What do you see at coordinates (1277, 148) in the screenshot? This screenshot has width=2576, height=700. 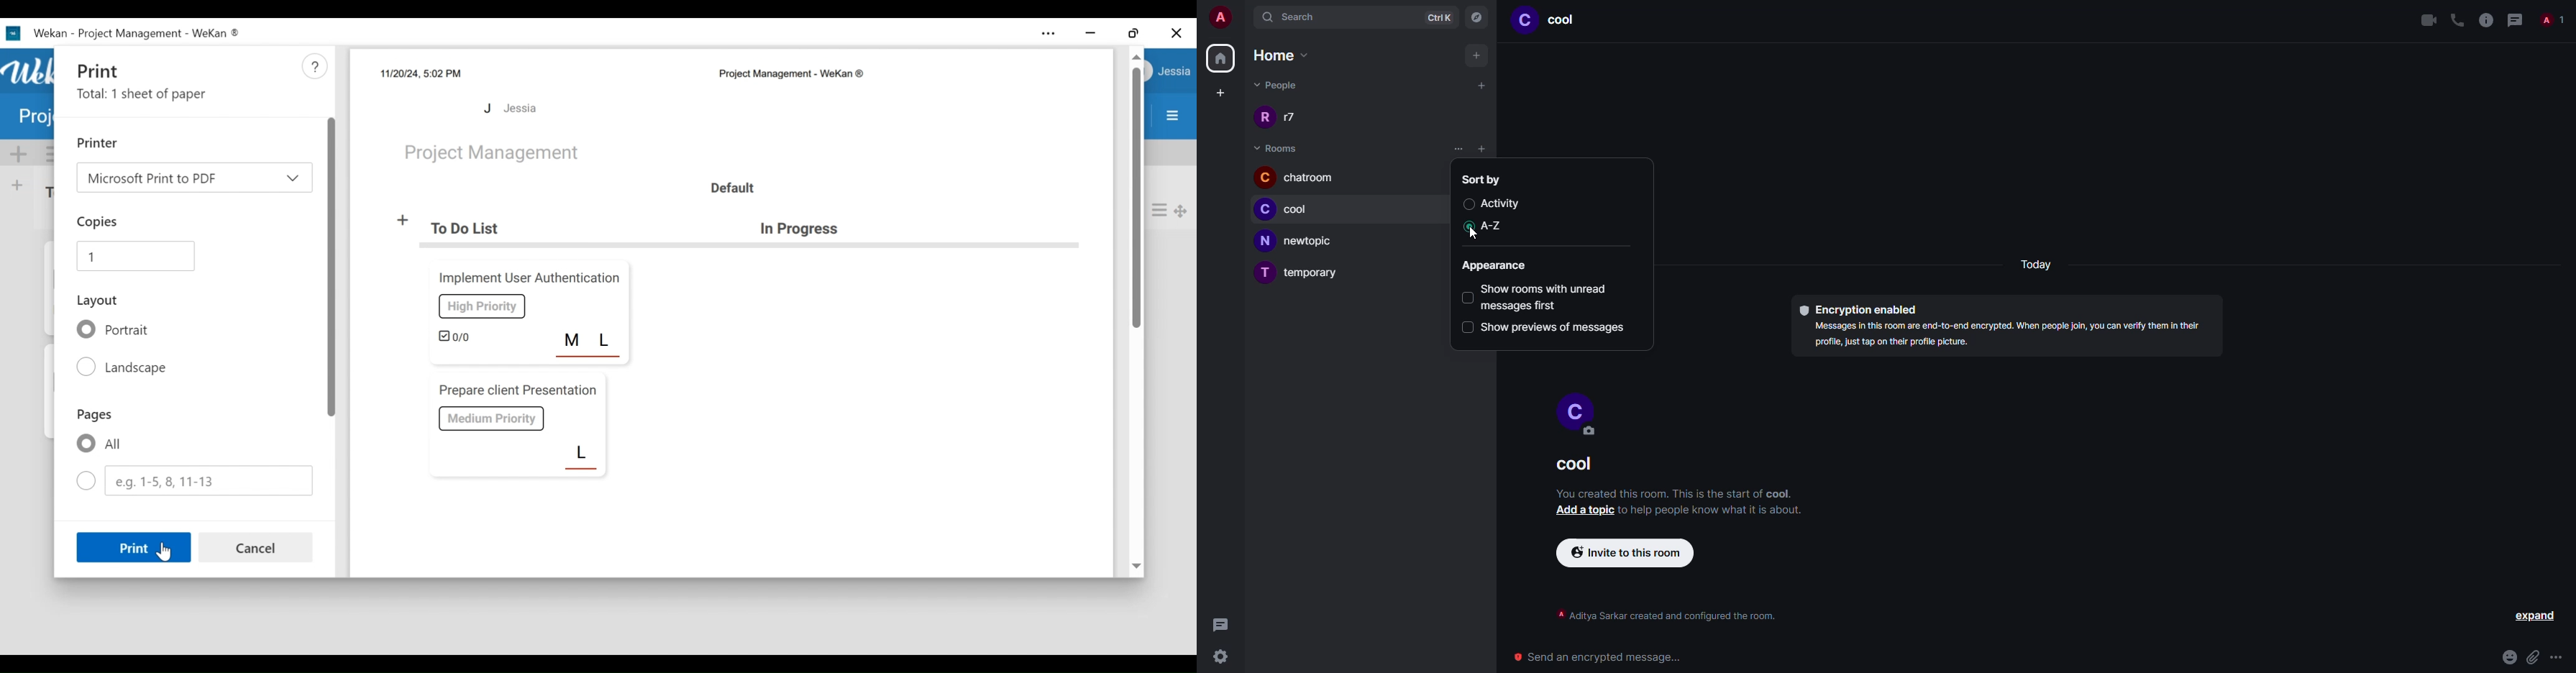 I see `rooms` at bounding box center [1277, 148].